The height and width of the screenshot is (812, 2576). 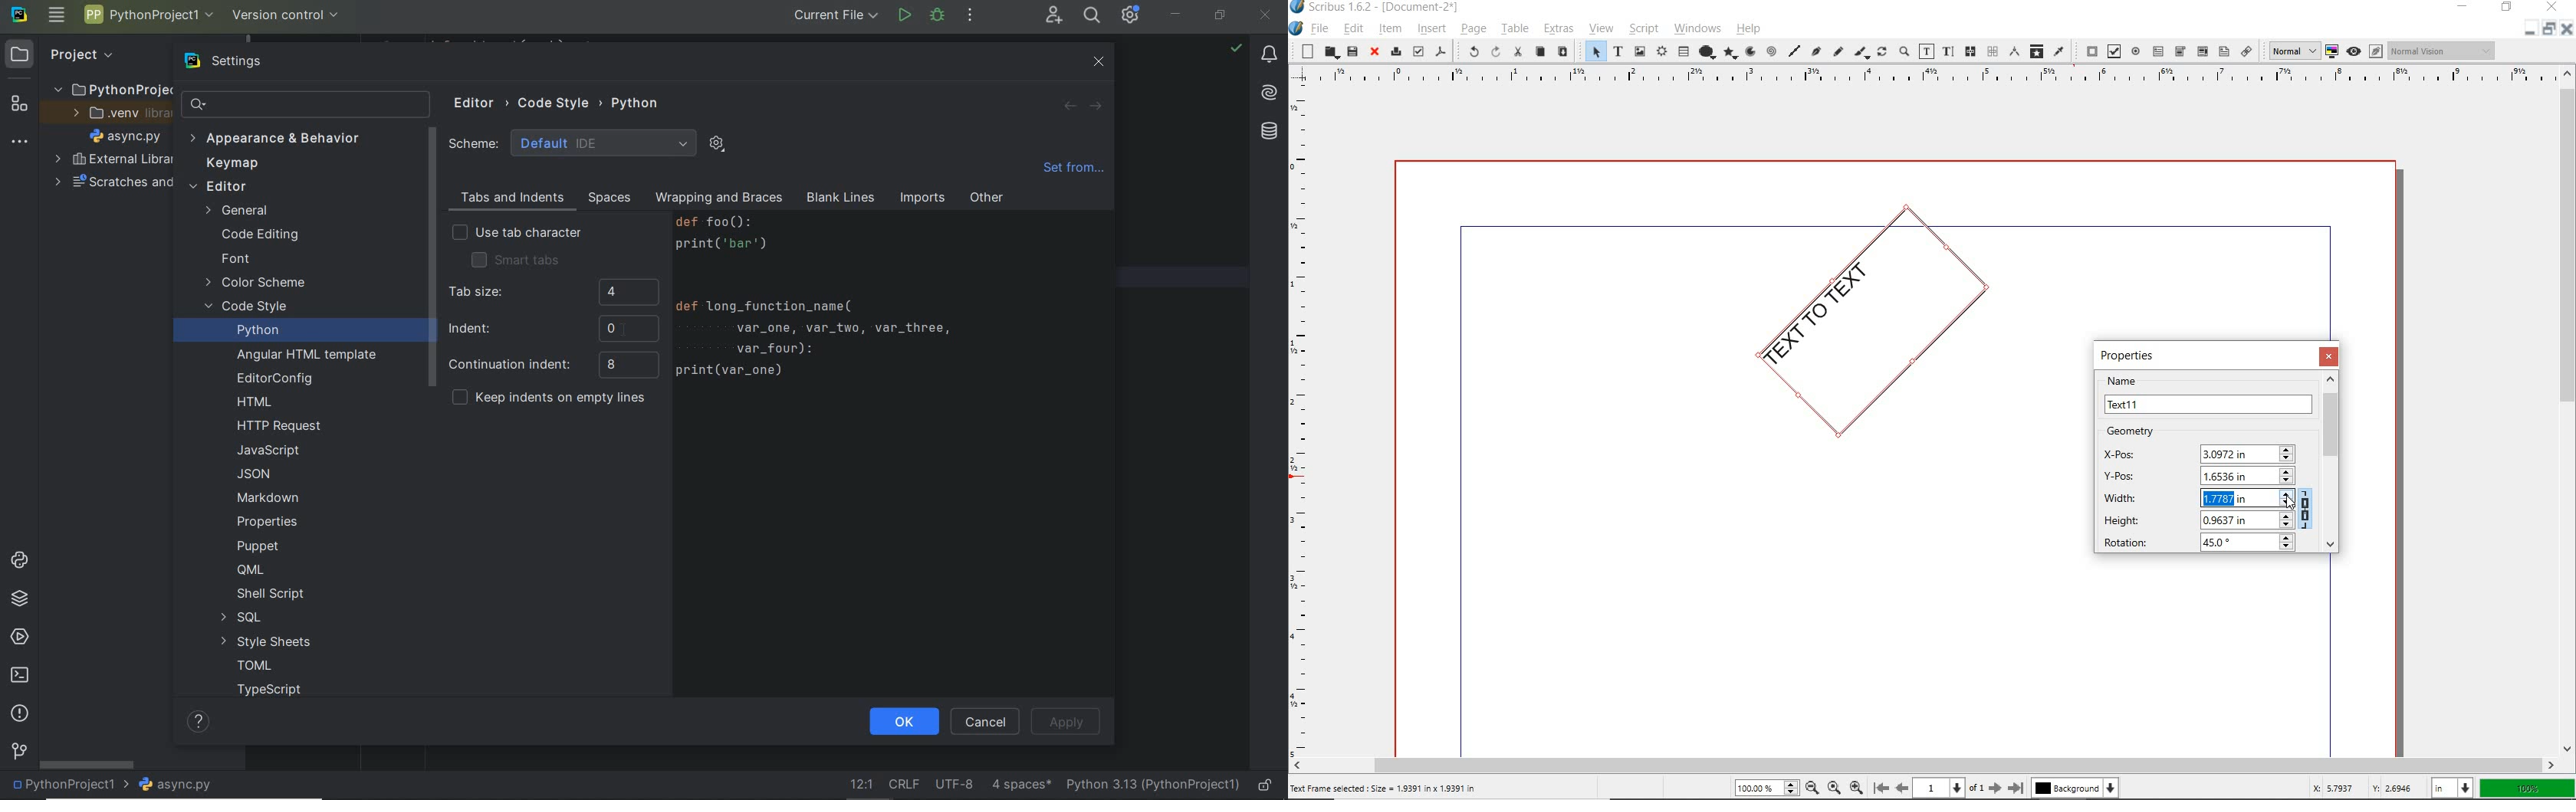 I want to click on zoom in or zoom out, so click(x=1904, y=53).